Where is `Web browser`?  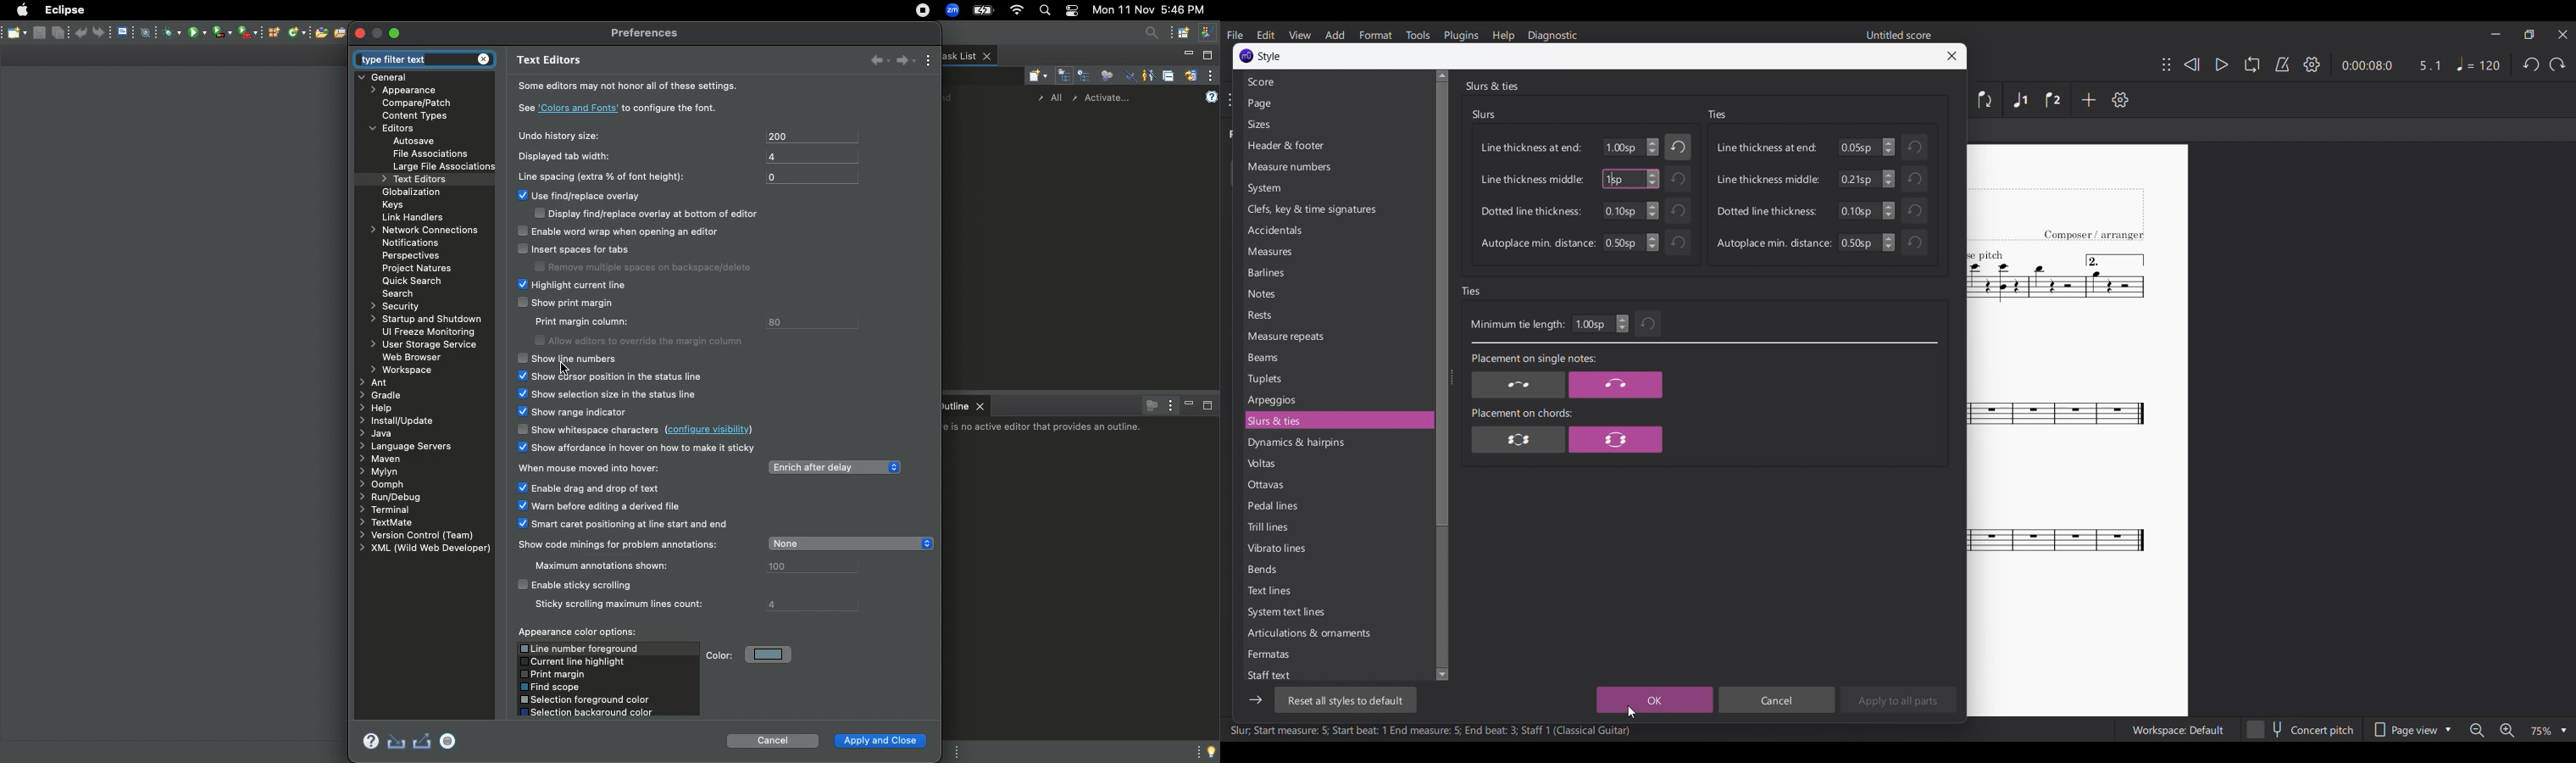
Web browser is located at coordinates (414, 357).